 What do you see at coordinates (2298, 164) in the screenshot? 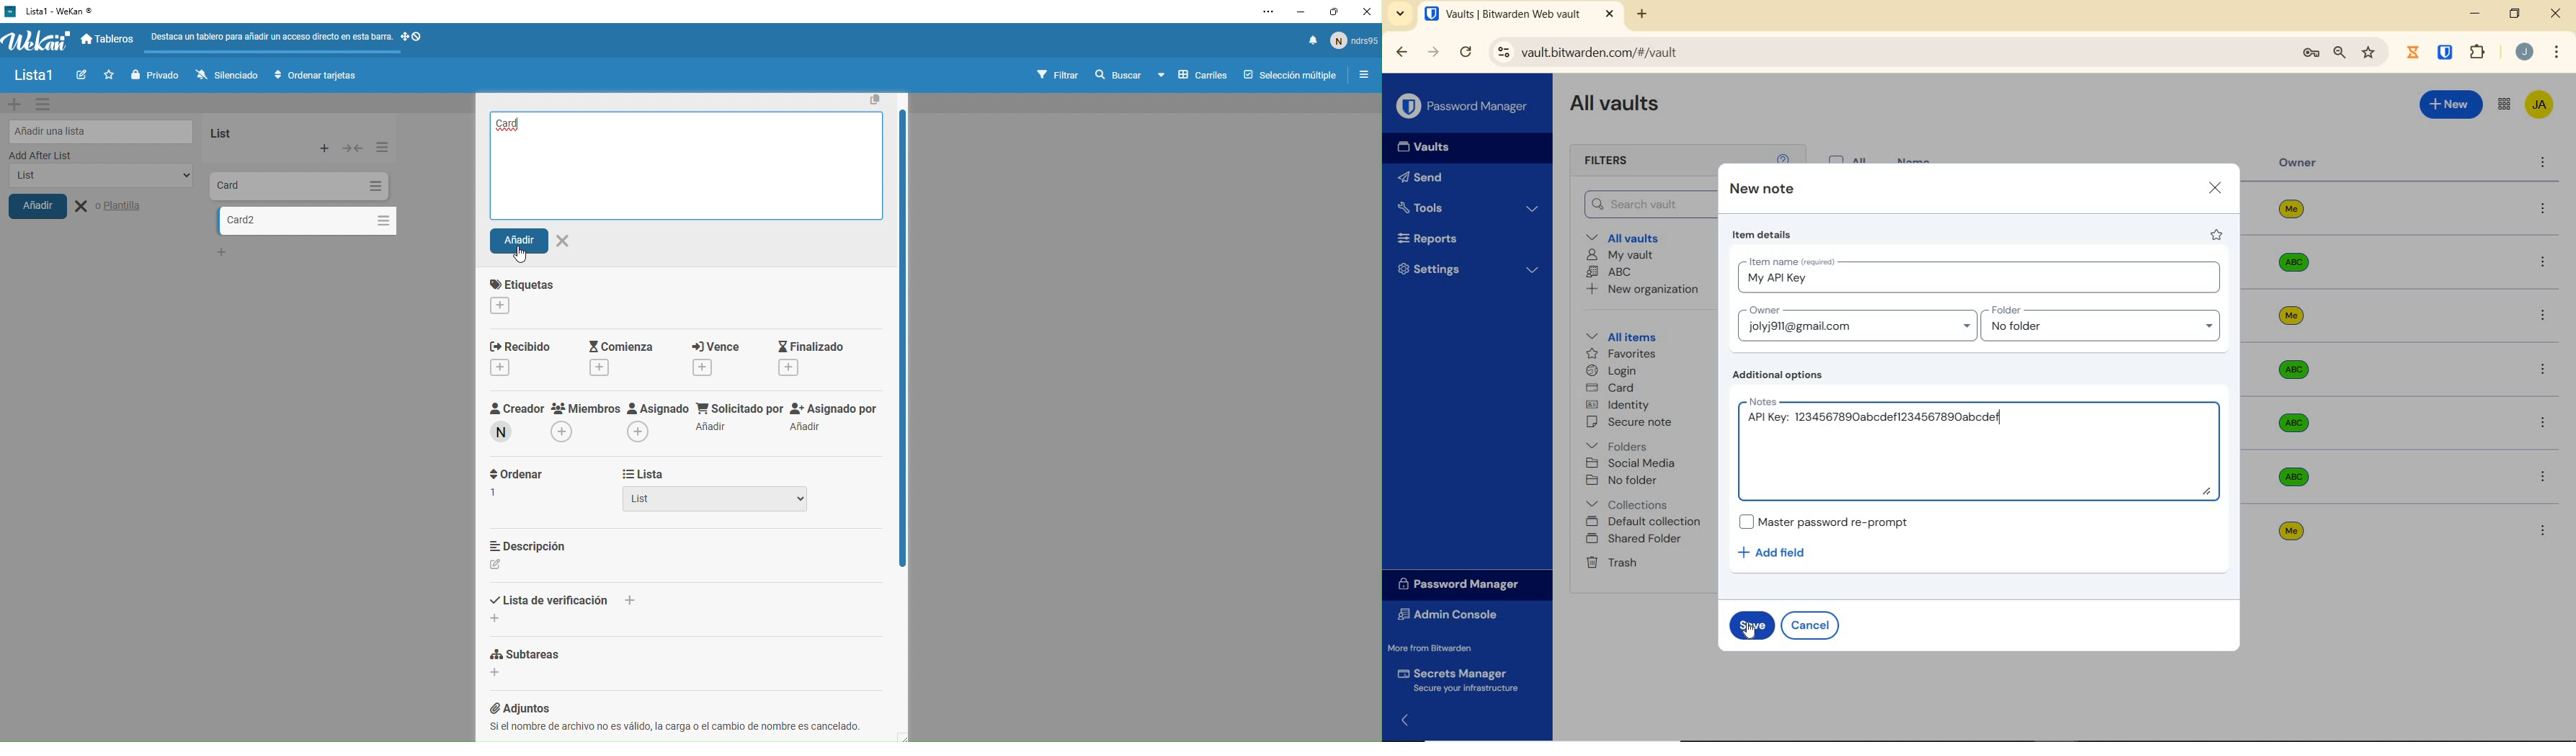
I see `owner` at bounding box center [2298, 164].